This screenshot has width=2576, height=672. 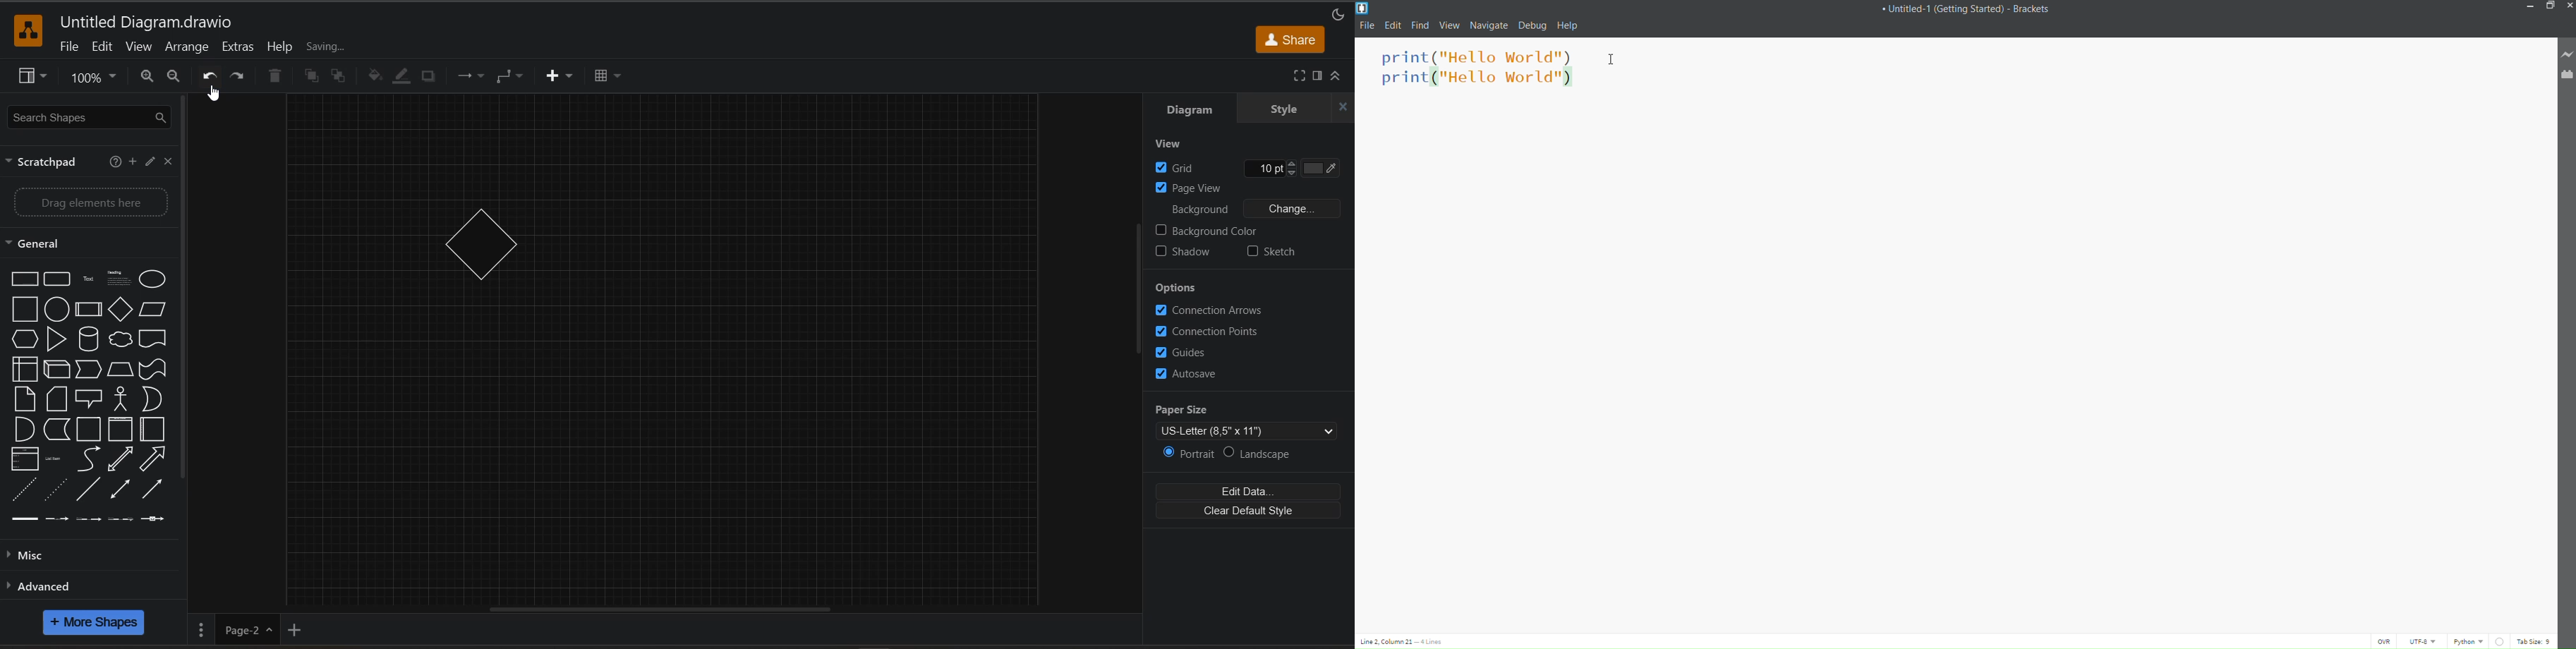 I want to click on connection arrows, so click(x=1211, y=312).